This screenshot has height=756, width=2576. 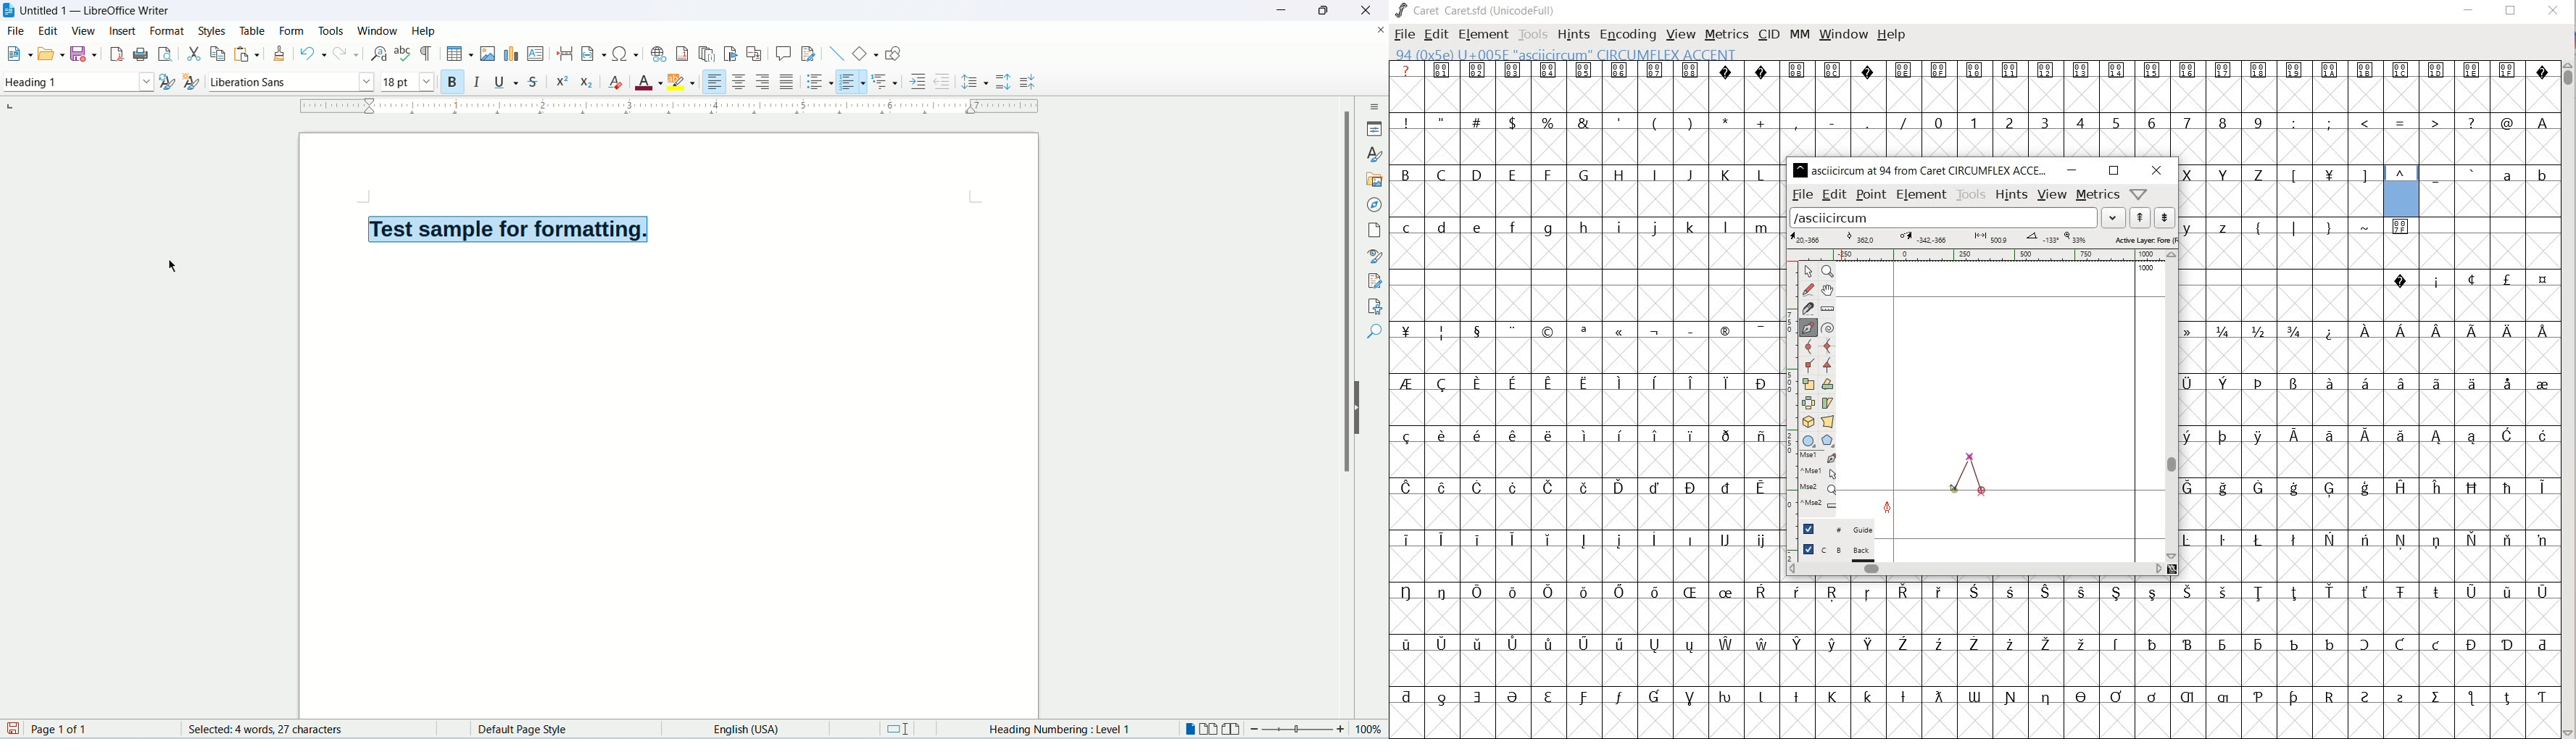 I want to click on vertical scroll bar, so click(x=1343, y=411).